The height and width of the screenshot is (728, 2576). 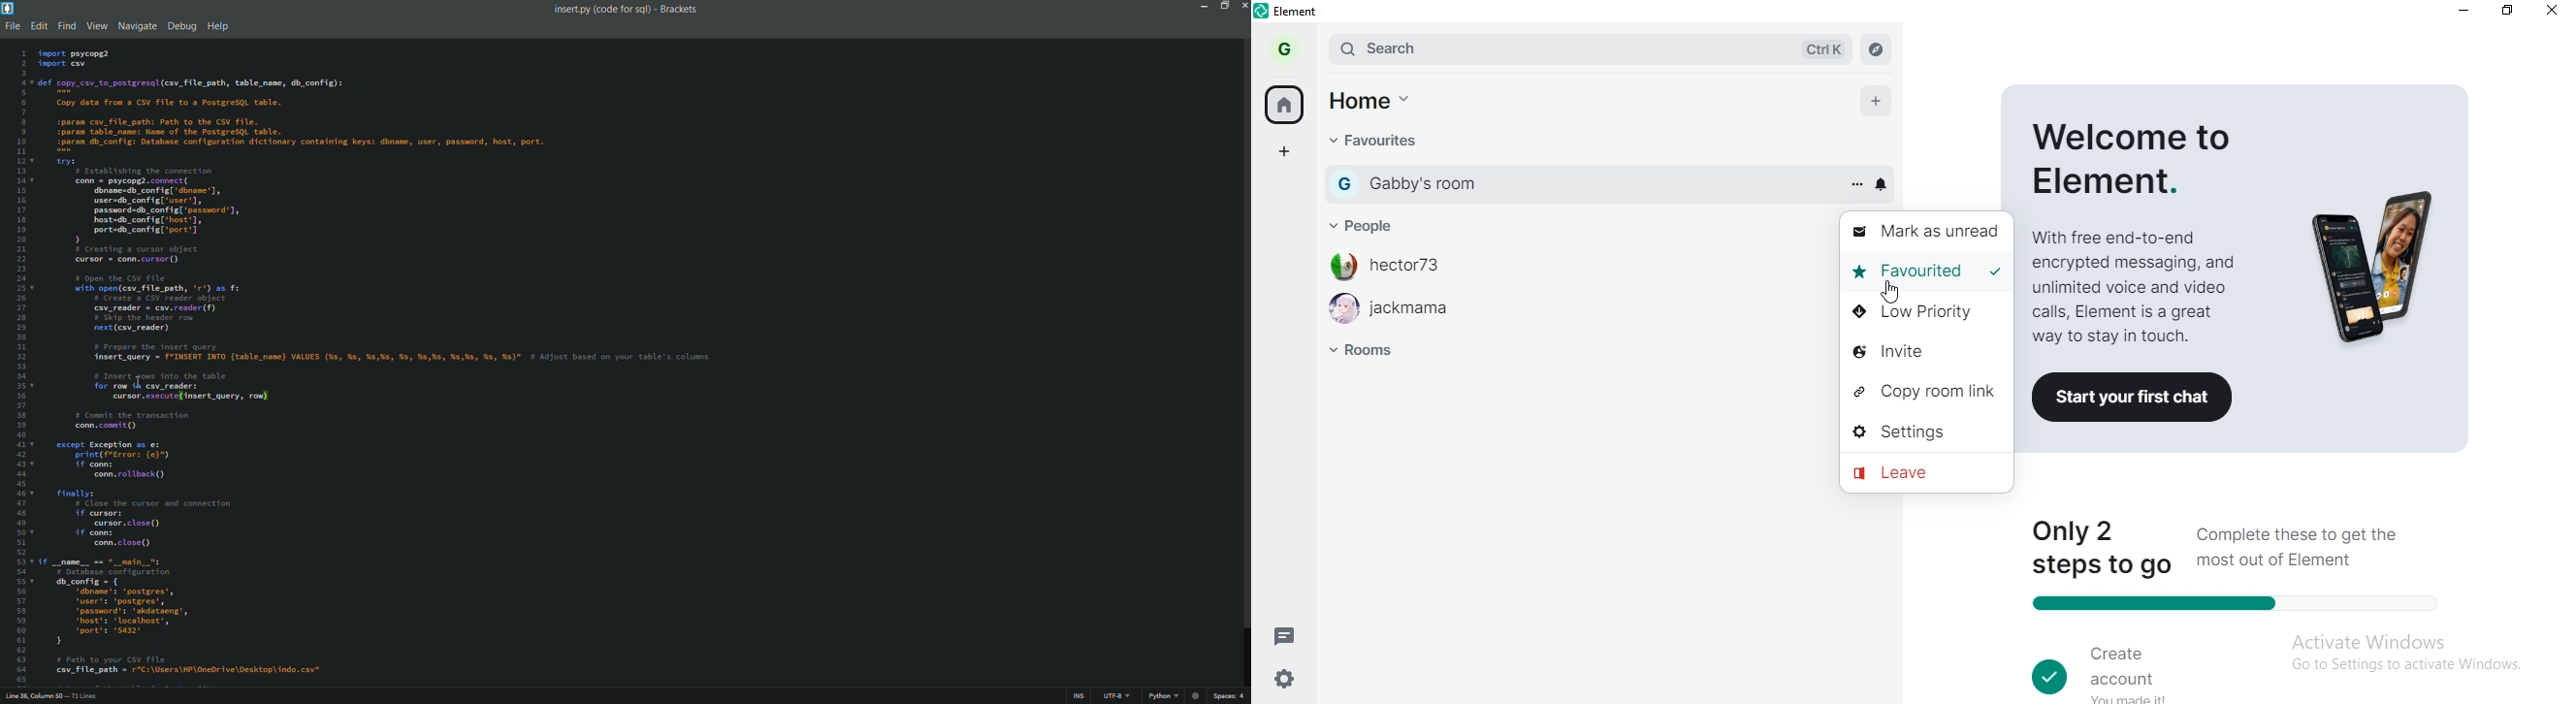 I want to click on close app, so click(x=1244, y=5).